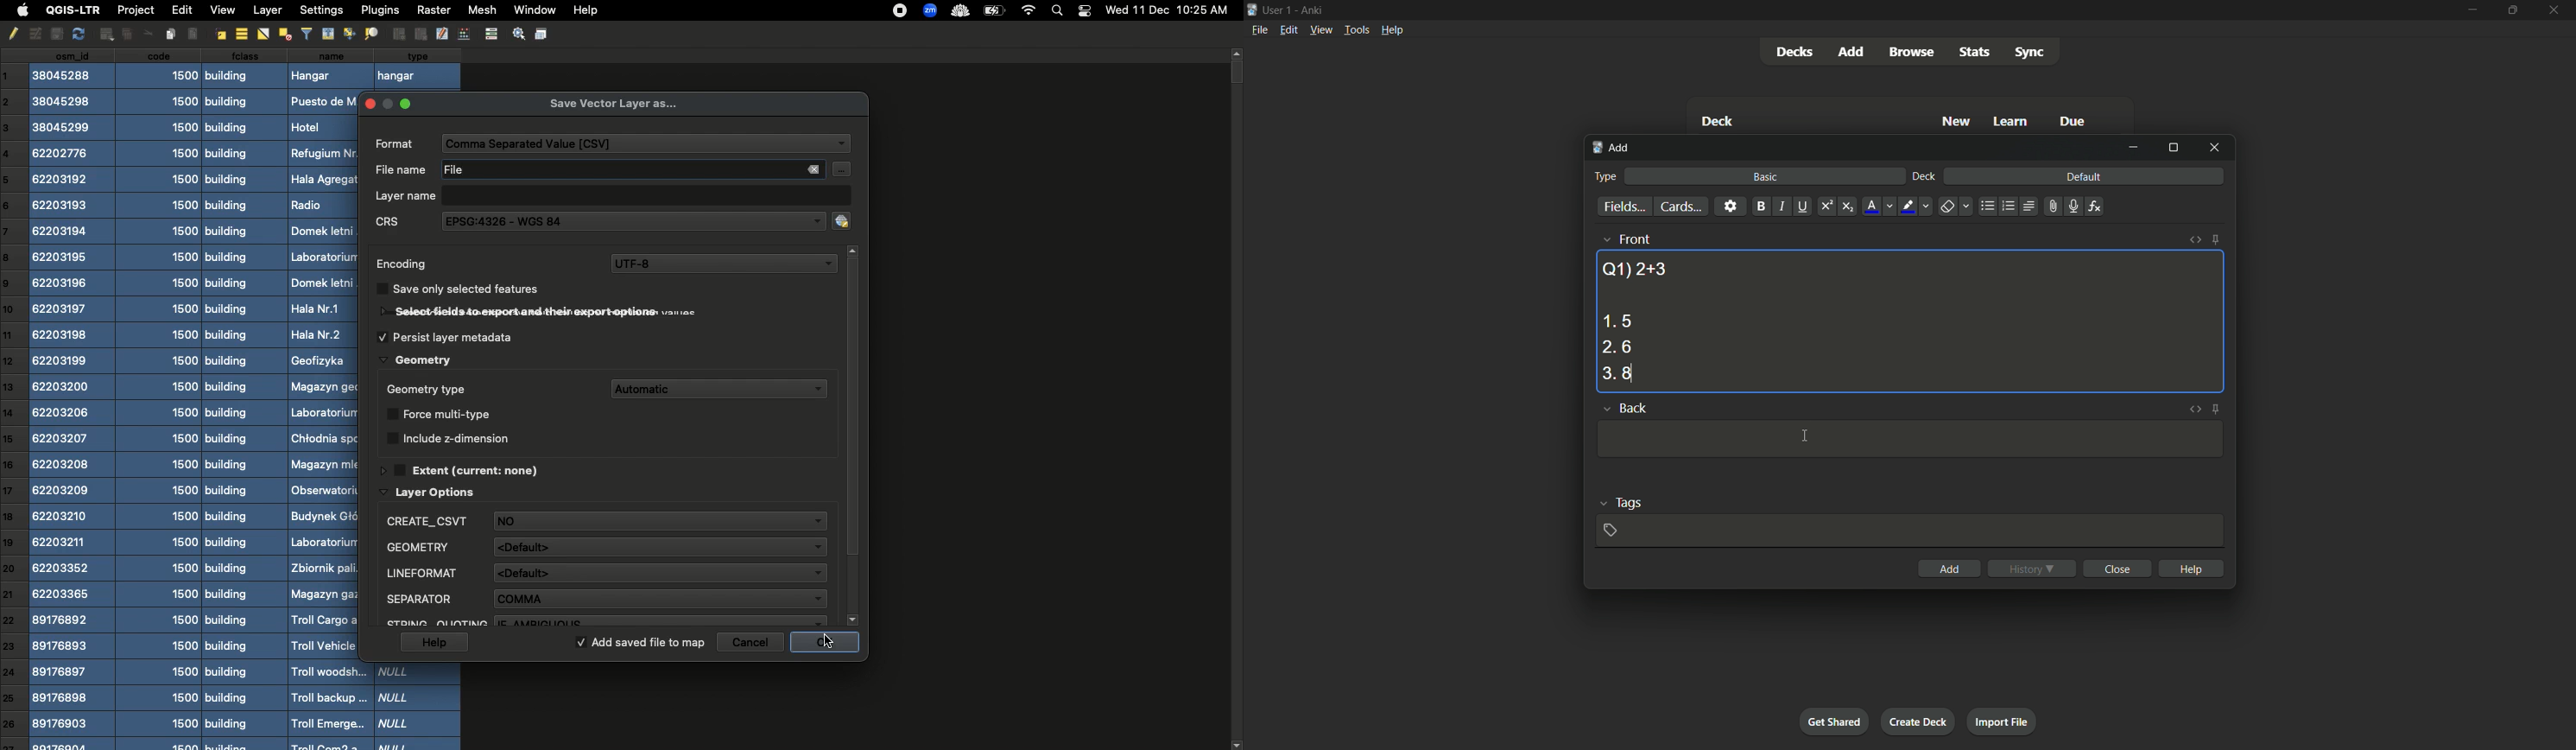 Image resolution: width=2576 pixels, height=756 pixels. What do you see at coordinates (2193, 568) in the screenshot?
I see `help` at bounding box center [2193, 568].